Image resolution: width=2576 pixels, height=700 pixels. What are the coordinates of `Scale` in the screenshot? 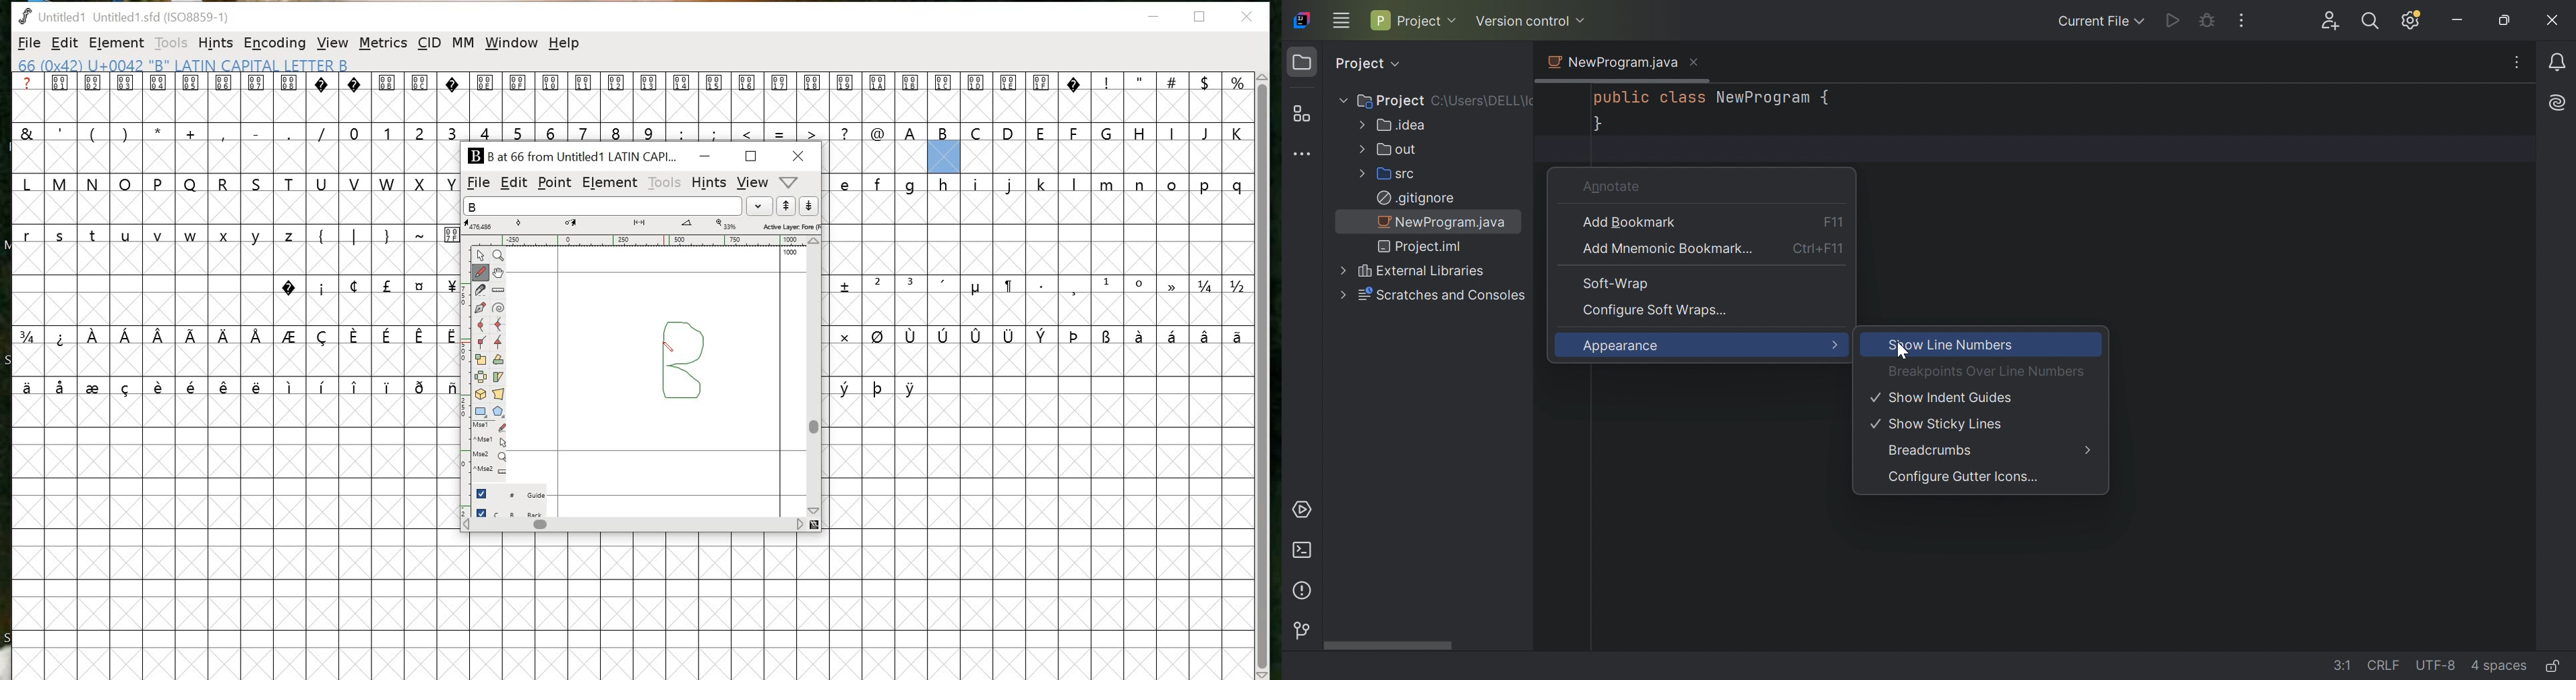 It's located at (481, 362).